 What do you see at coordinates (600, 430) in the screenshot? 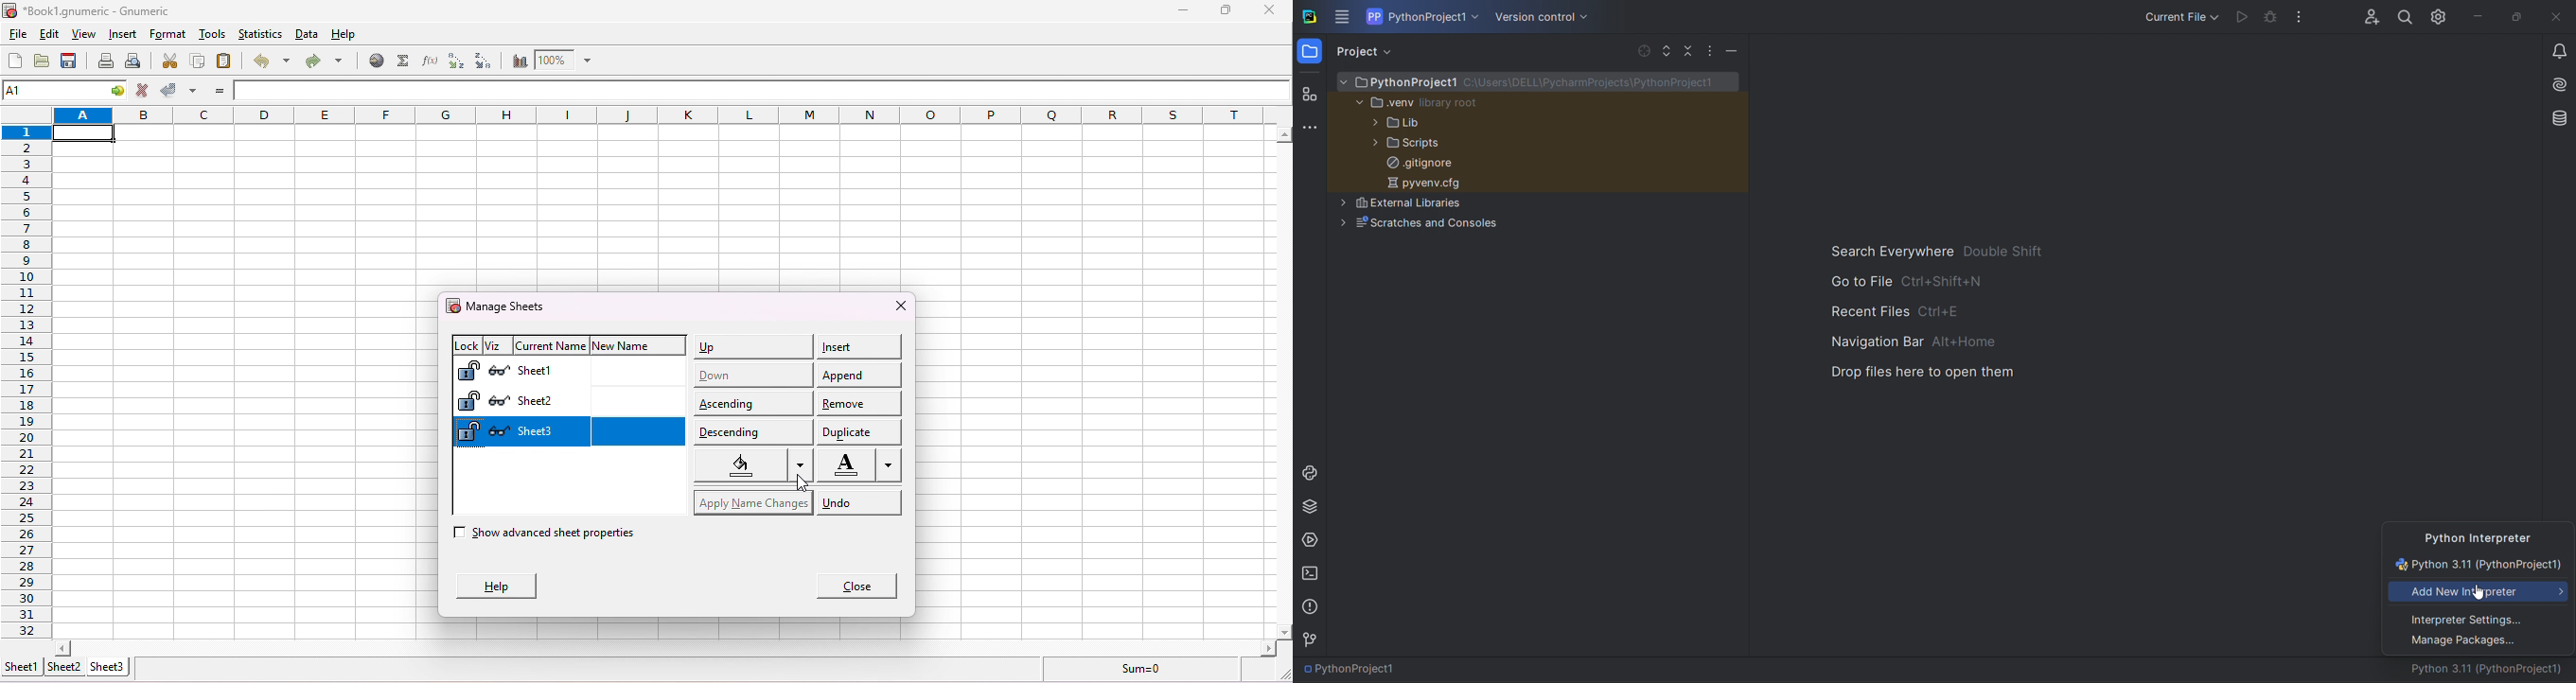
I see `sheet 3` at bounding box center [600, 430].